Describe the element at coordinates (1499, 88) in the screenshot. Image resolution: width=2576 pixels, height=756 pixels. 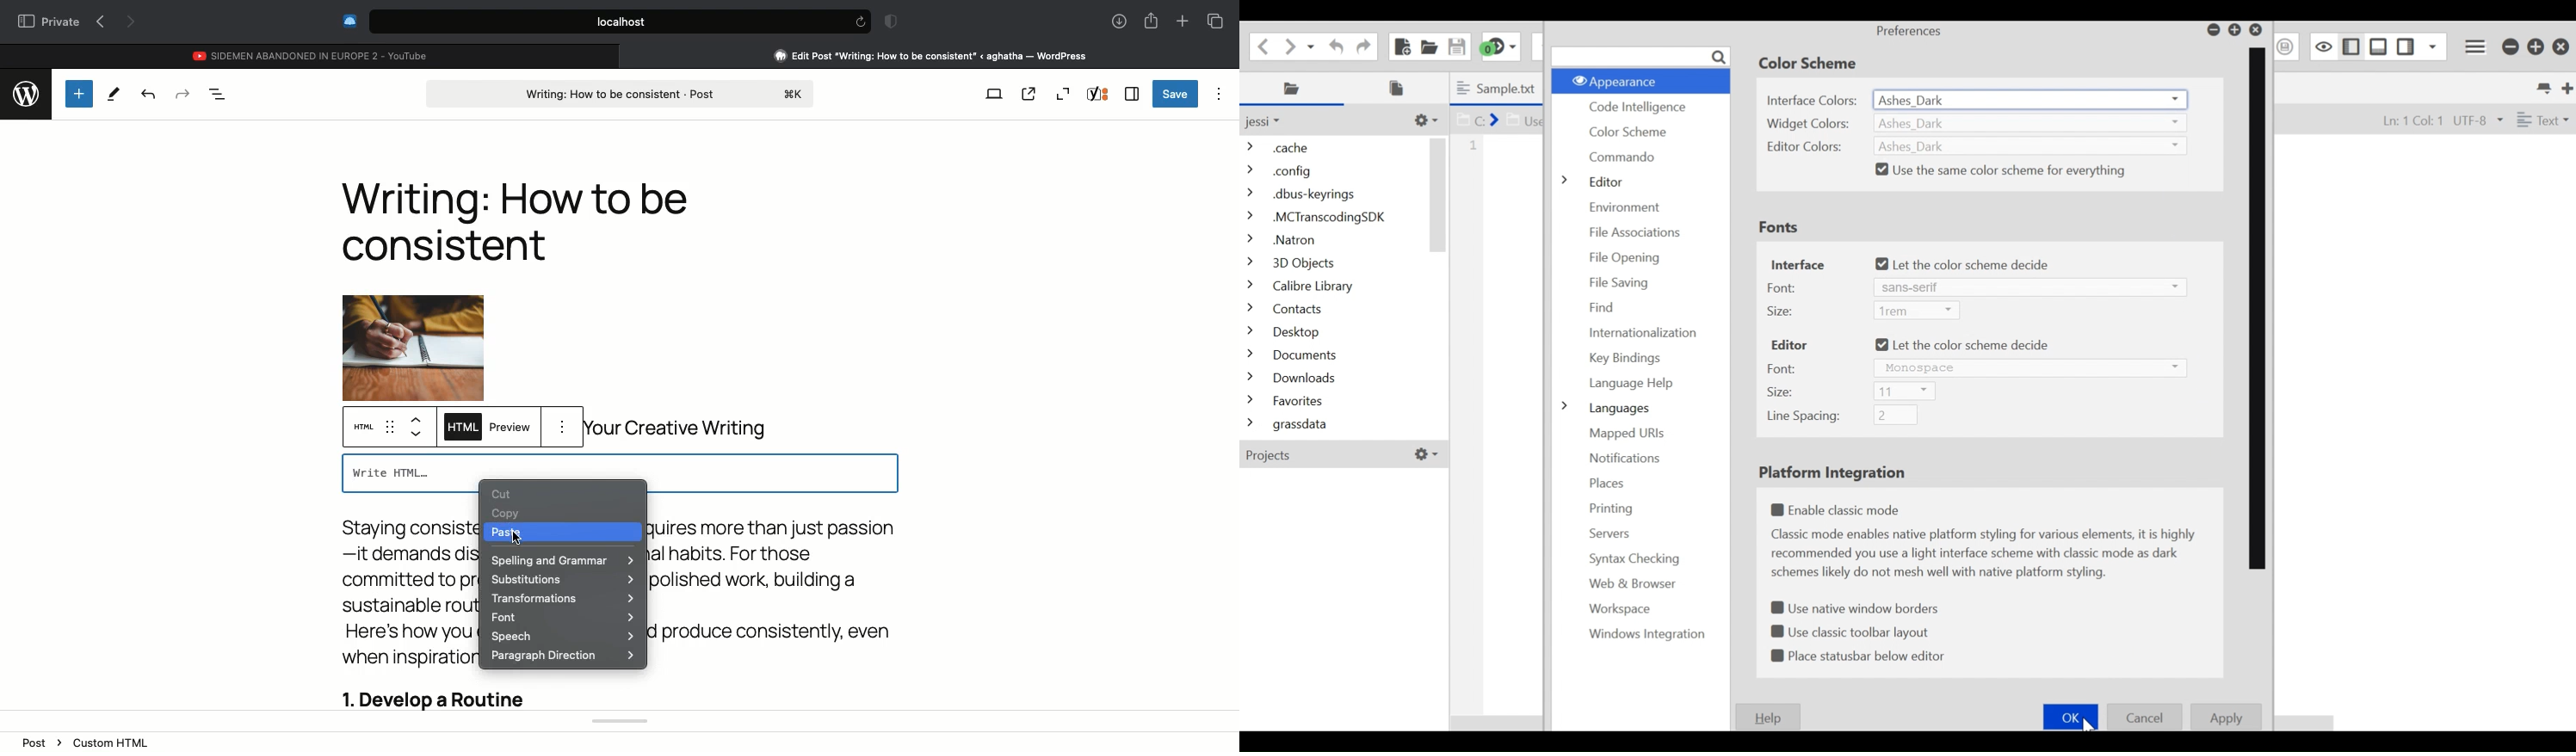
I see `Current Tab` at that location.